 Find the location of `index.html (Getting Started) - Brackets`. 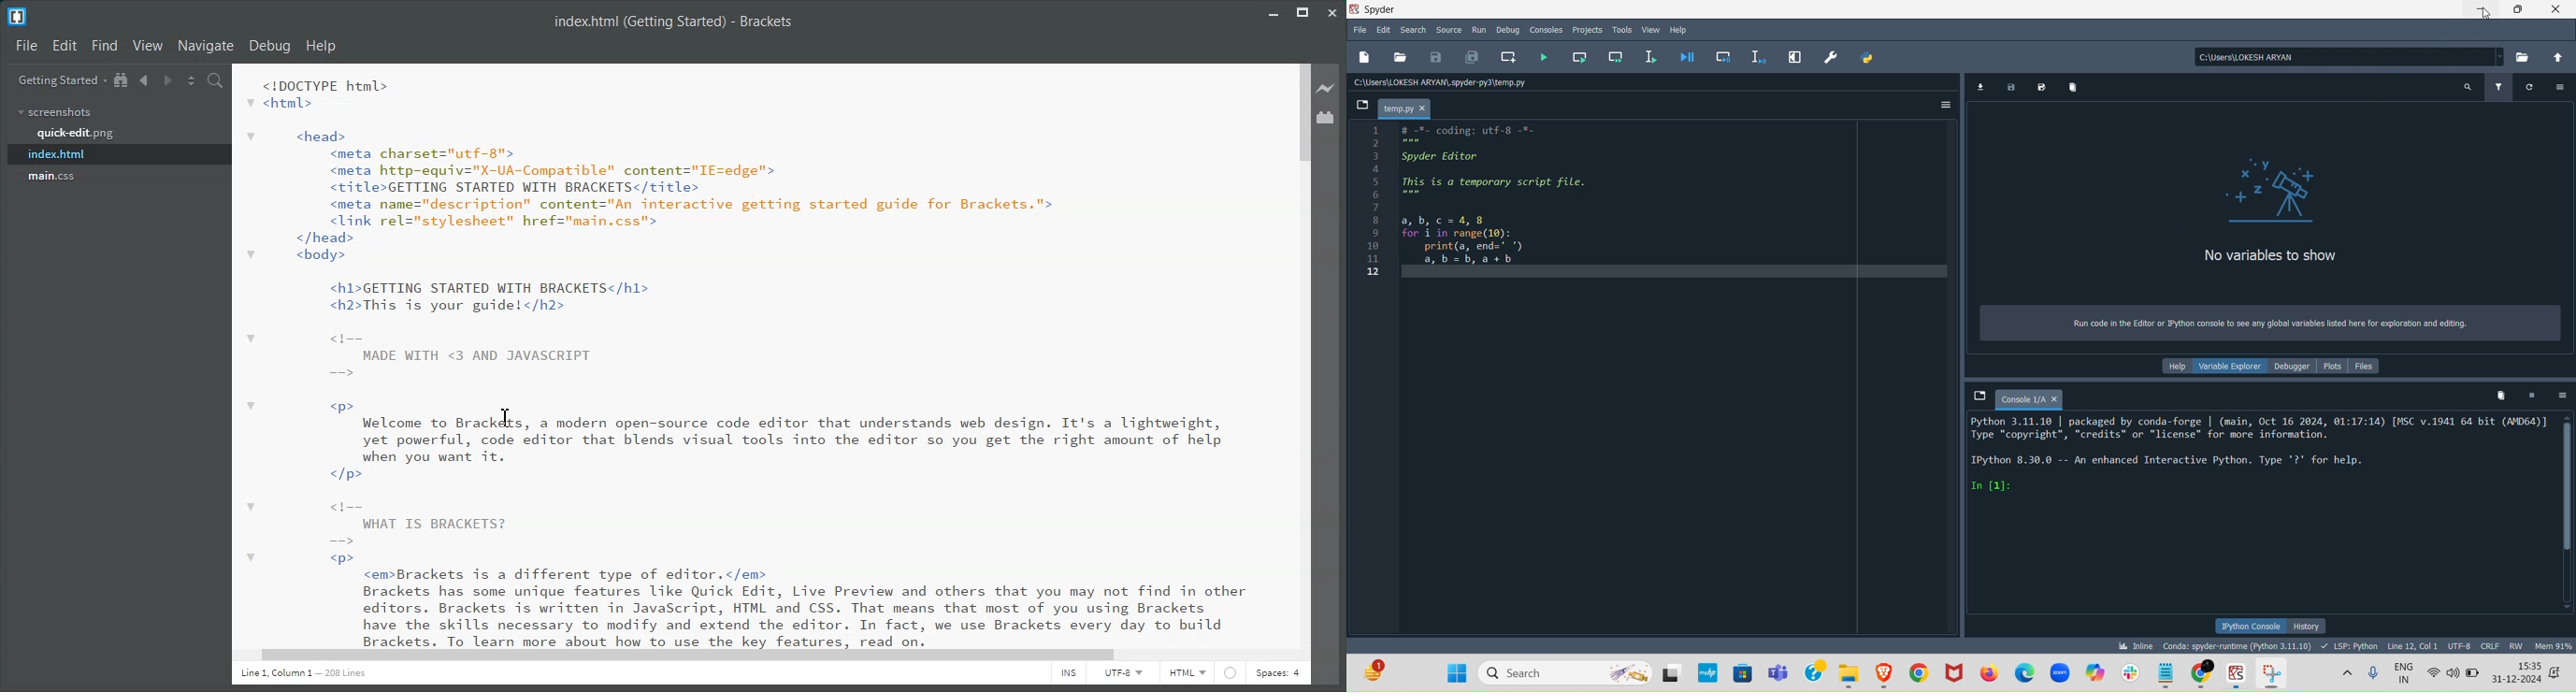

index.html (Getting Started) - Brackets is located at coordinates (672, 21).